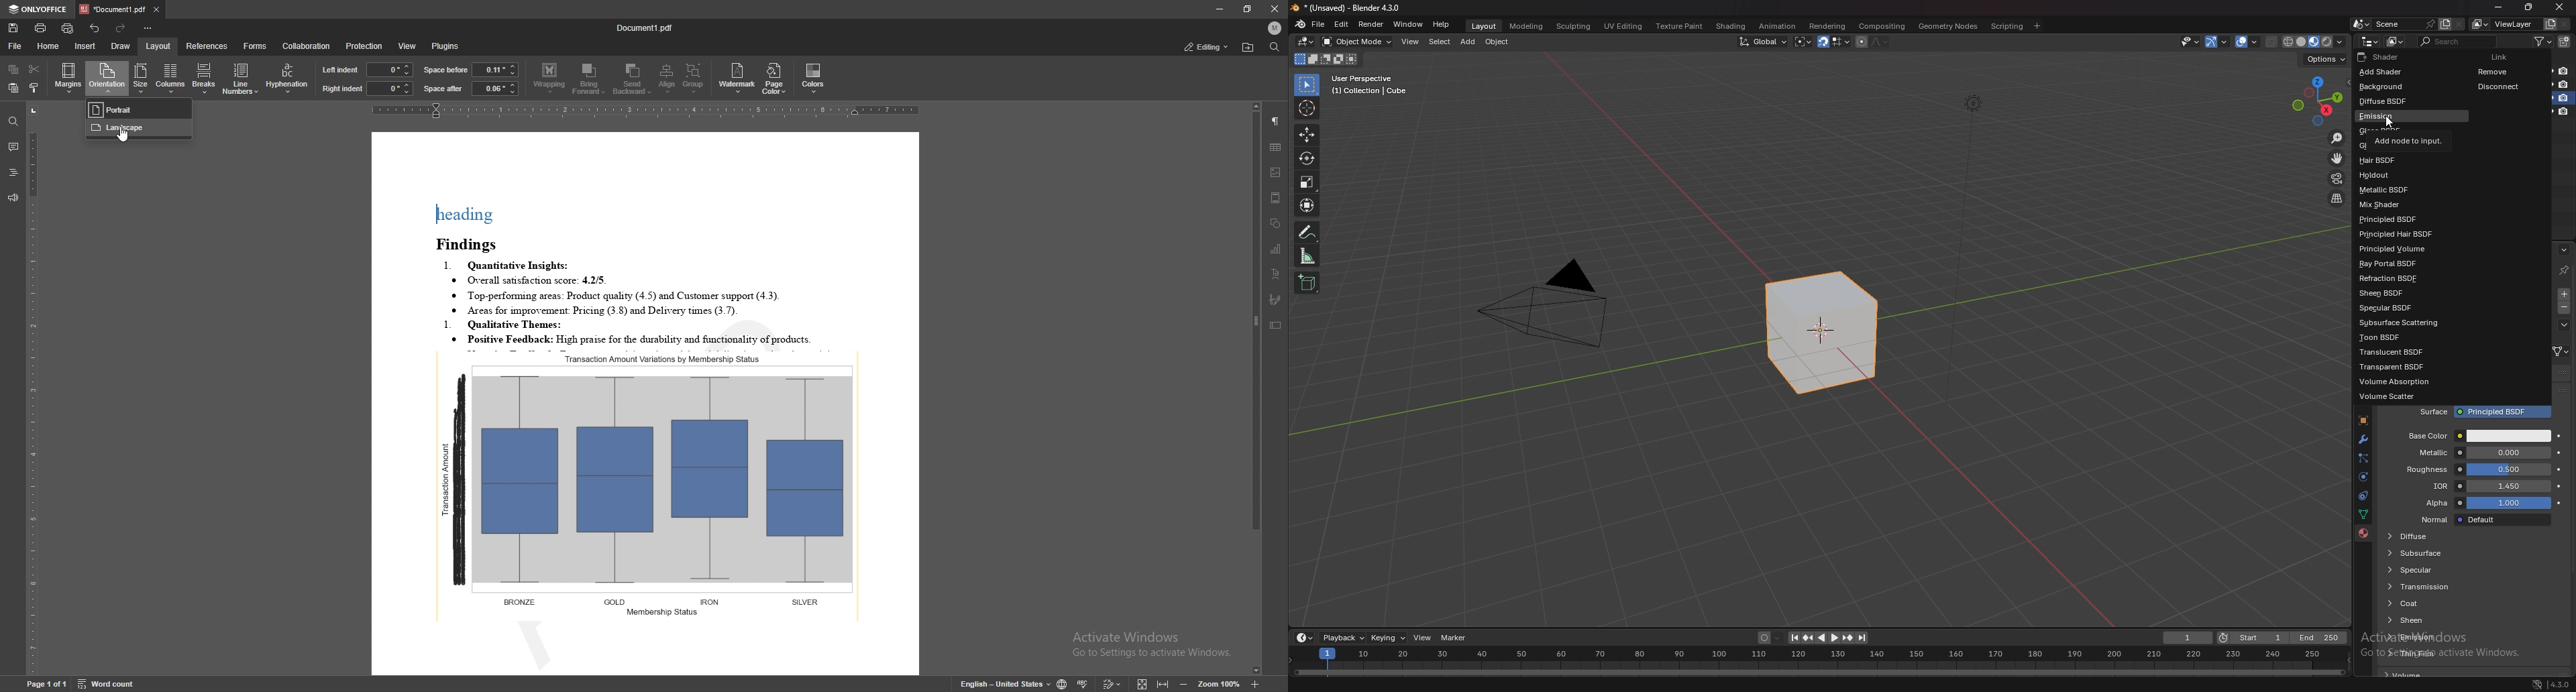 Image resolution: width=2576 pixels, height=700 pixels. Describe the element at coordinates (140, 78) in the screenshot. I see `size` at that location.